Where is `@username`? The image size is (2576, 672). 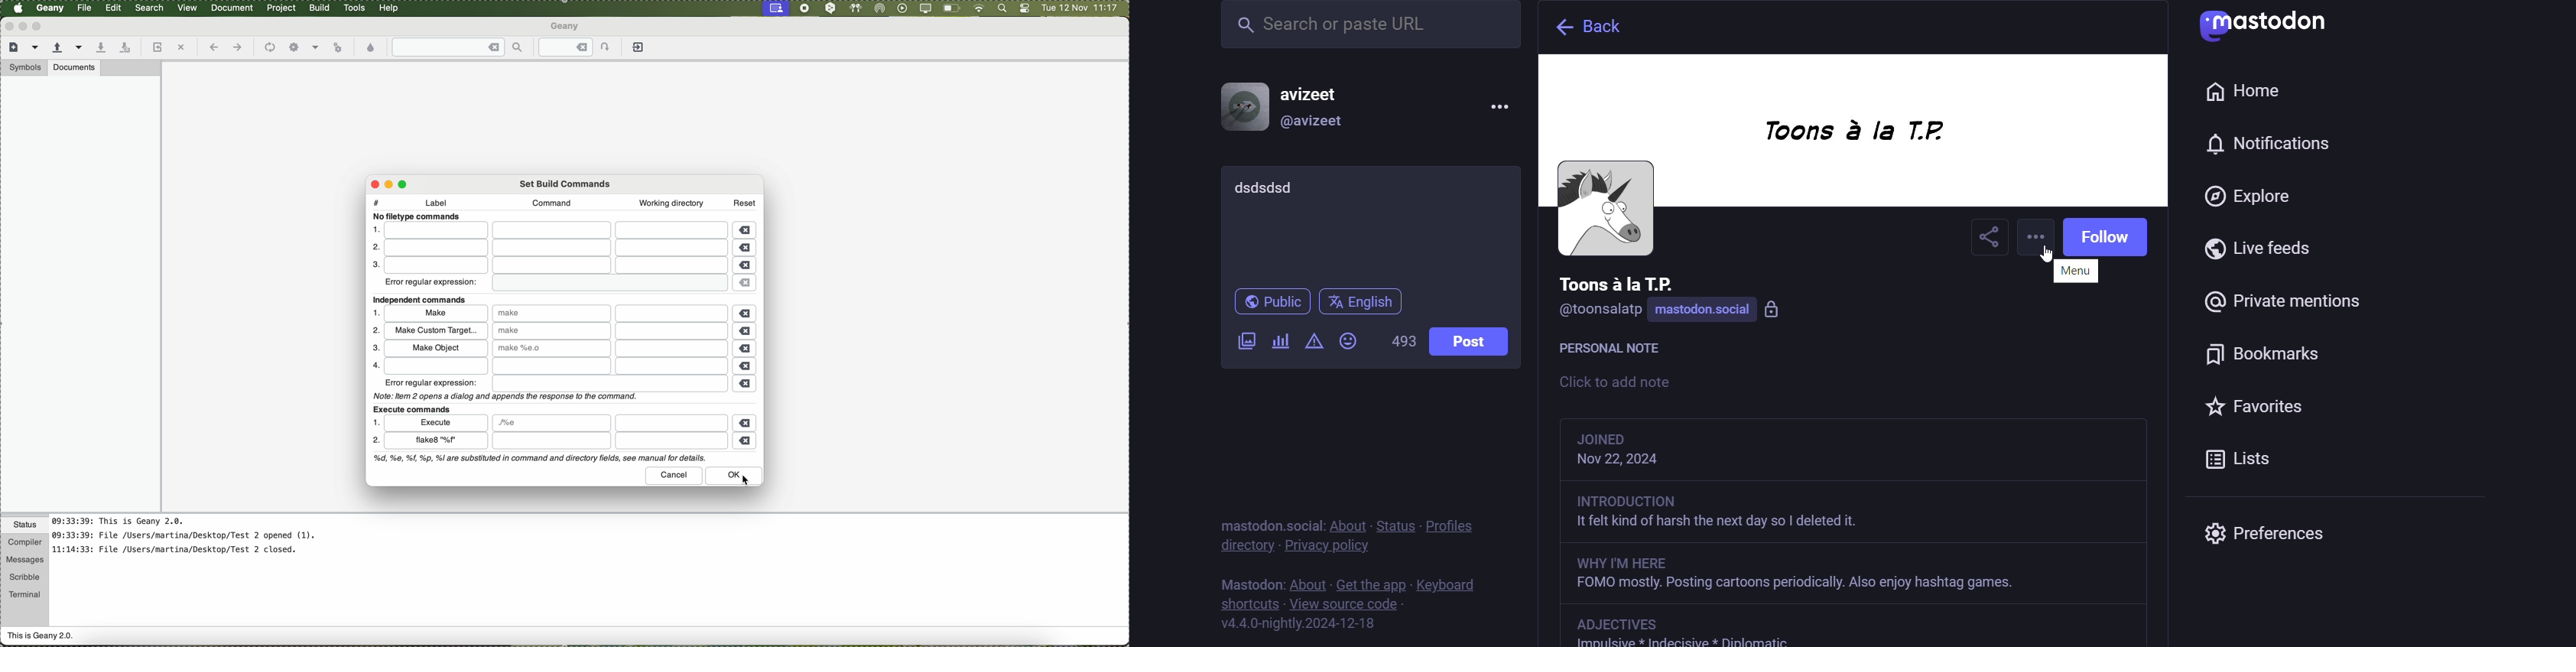
@username is located at coordinates (1320, 125).